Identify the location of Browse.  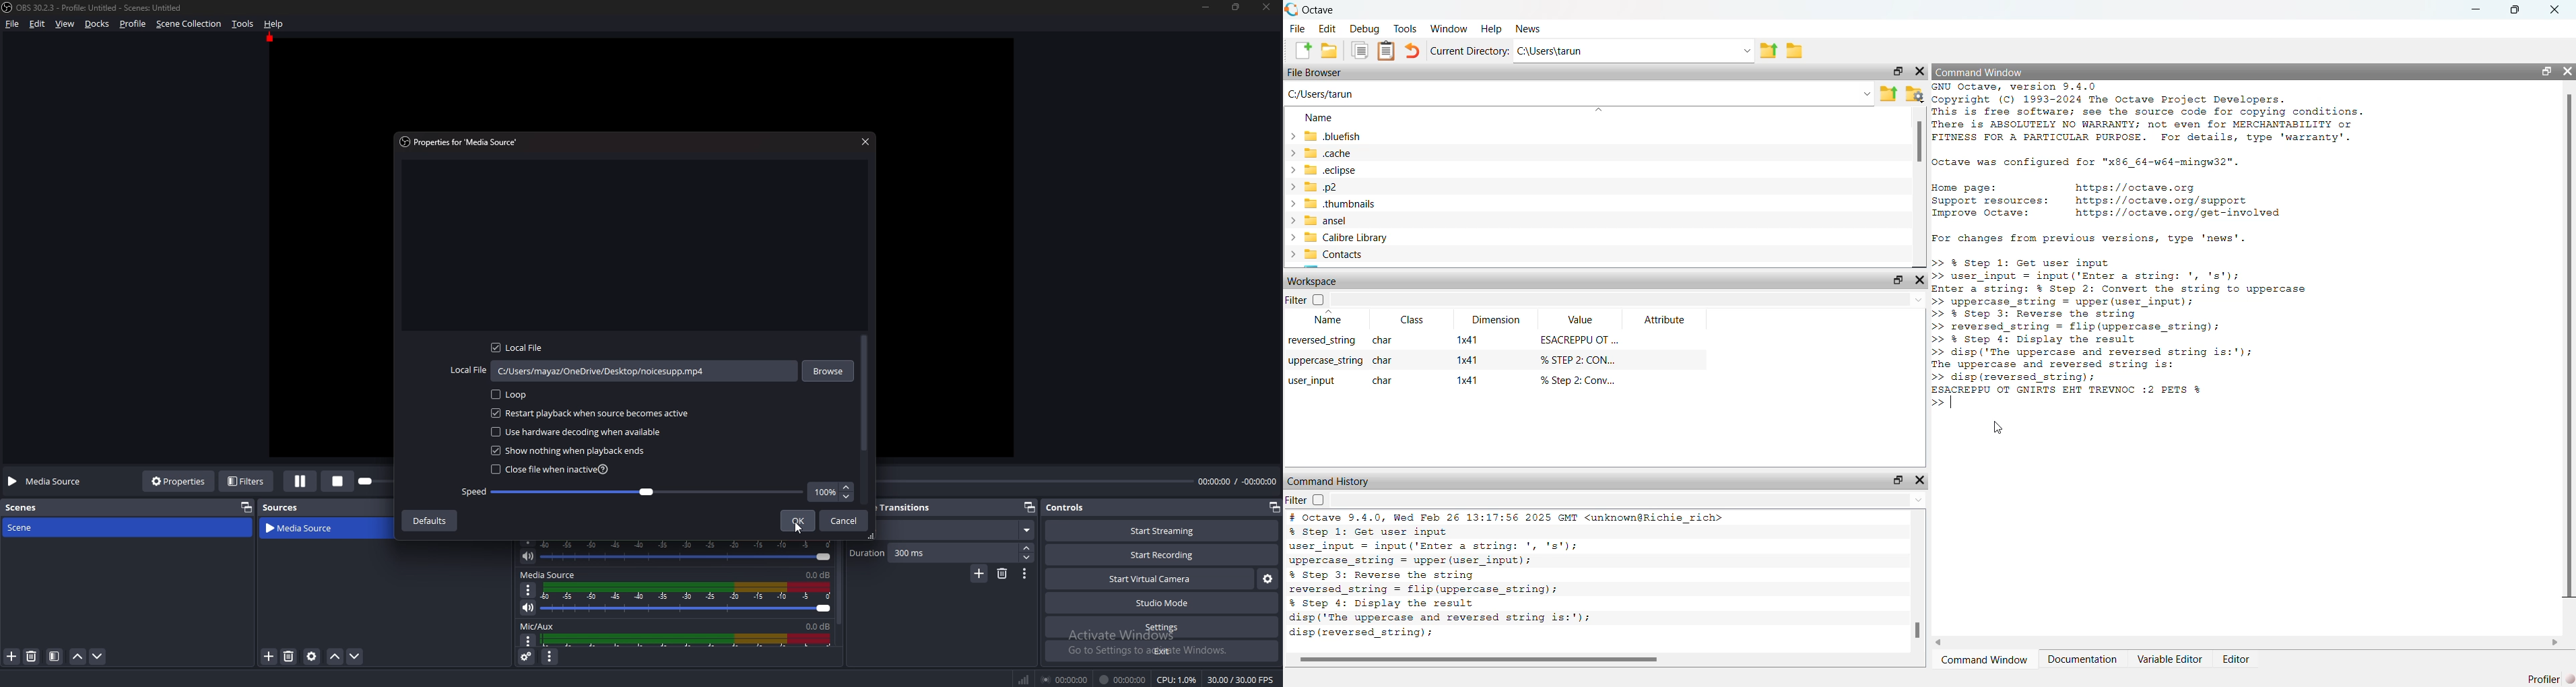
(828, 369).